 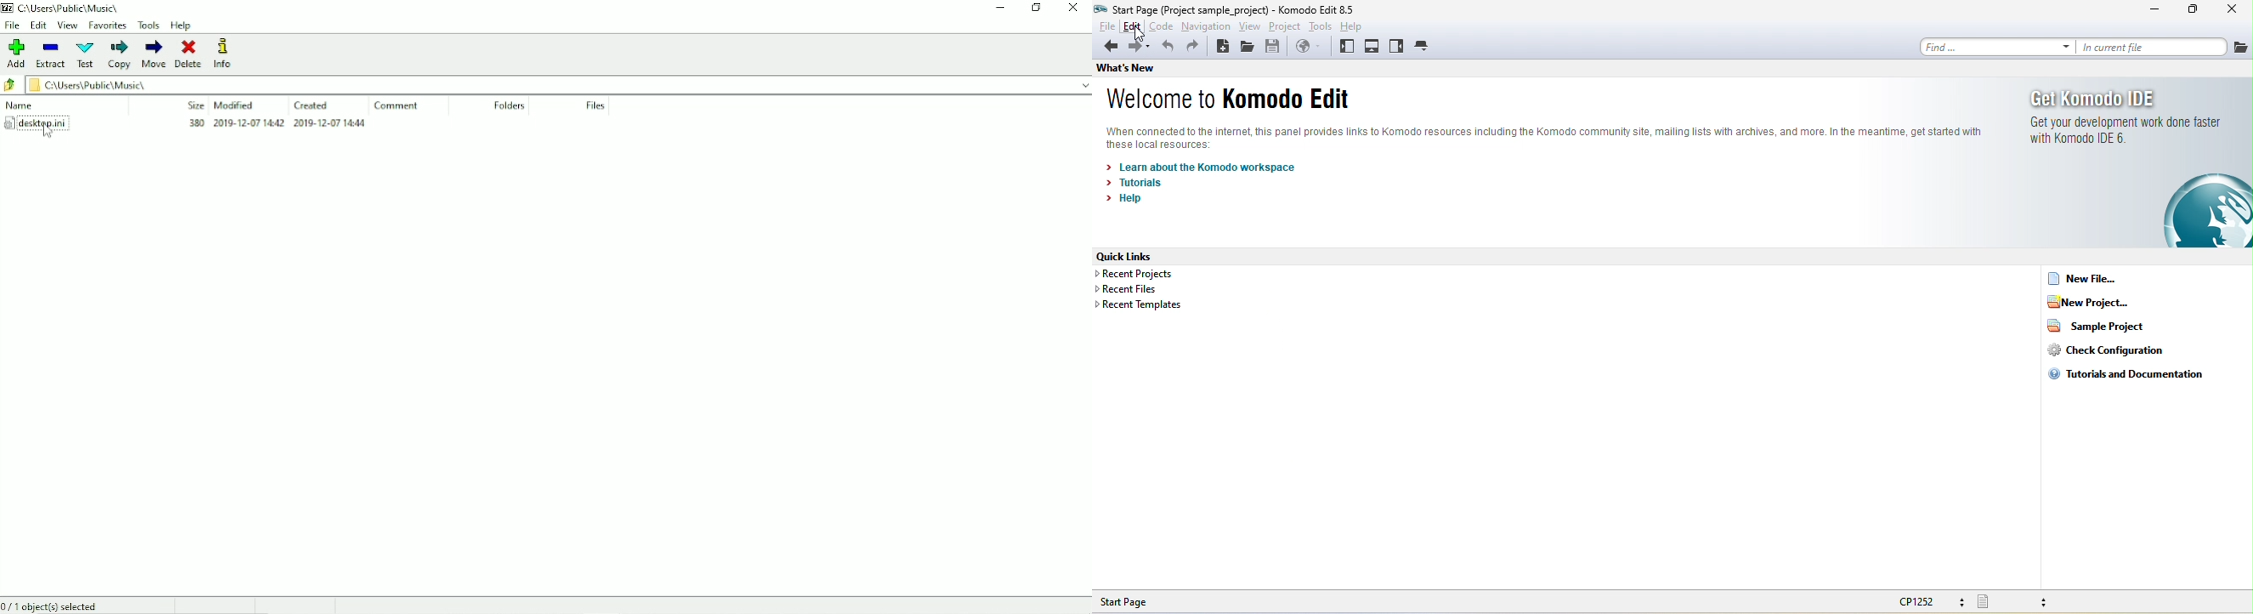 I want to click on view, so click(x=1250, y=26).